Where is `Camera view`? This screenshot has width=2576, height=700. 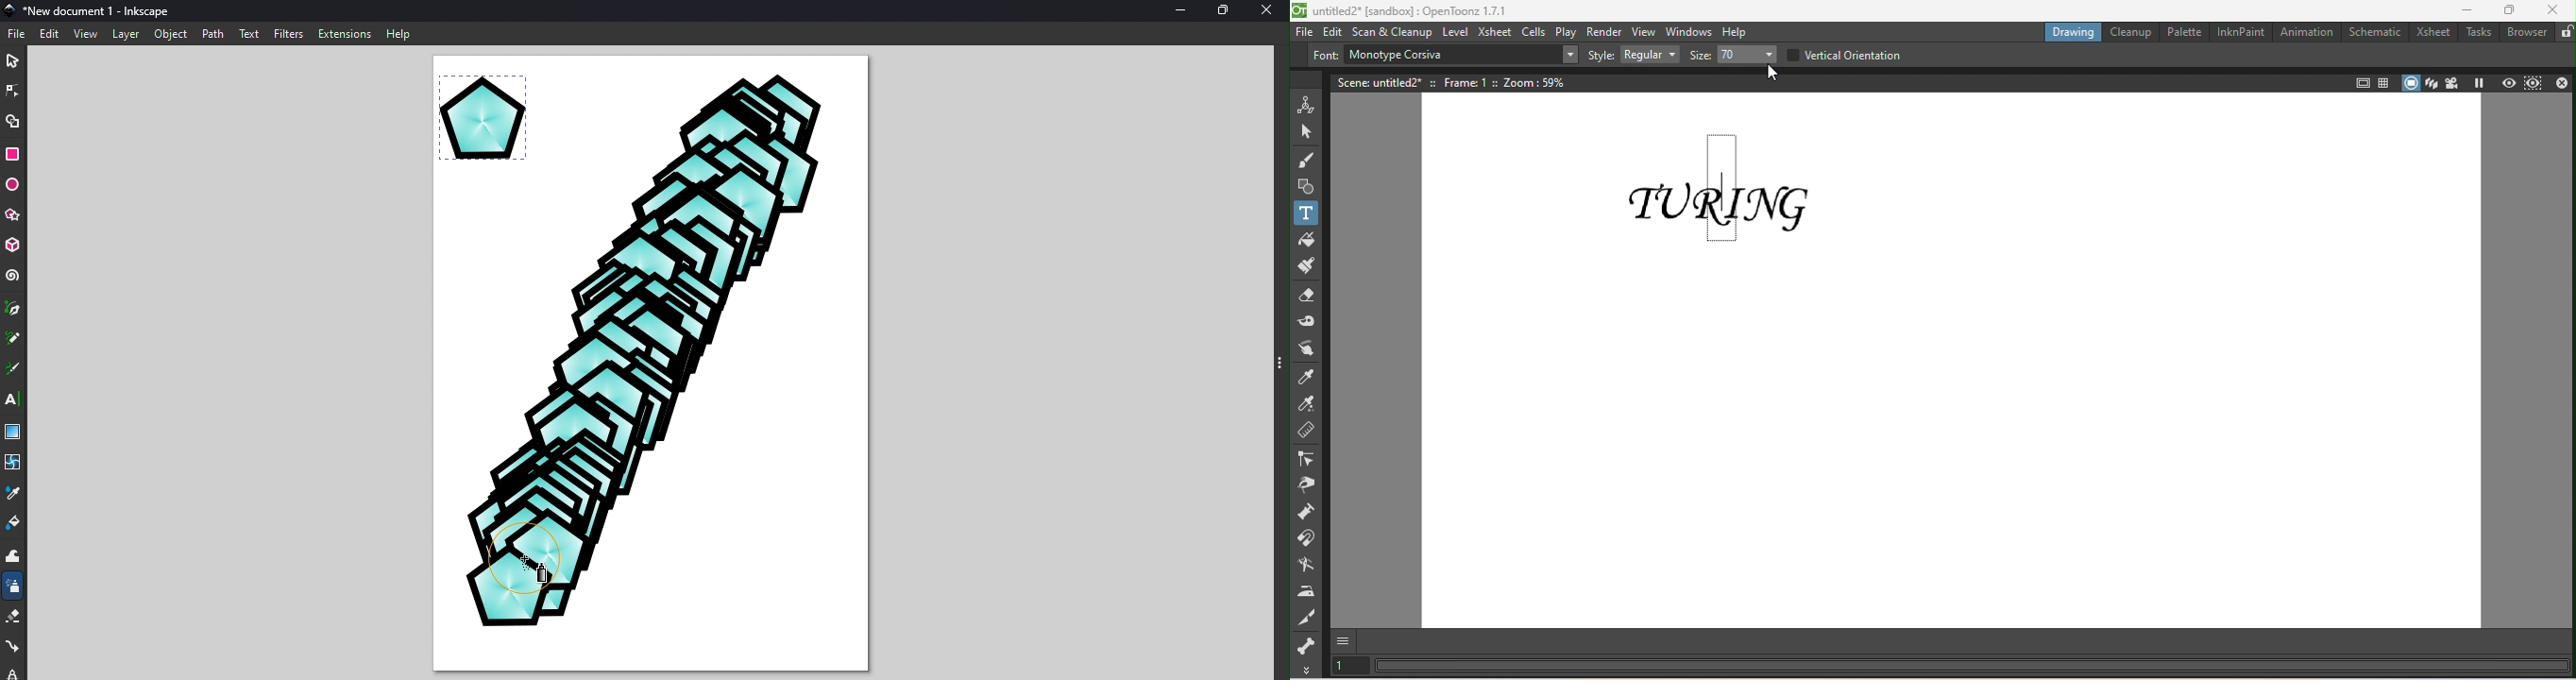 Camera view is located at coordinates (2455, 83).